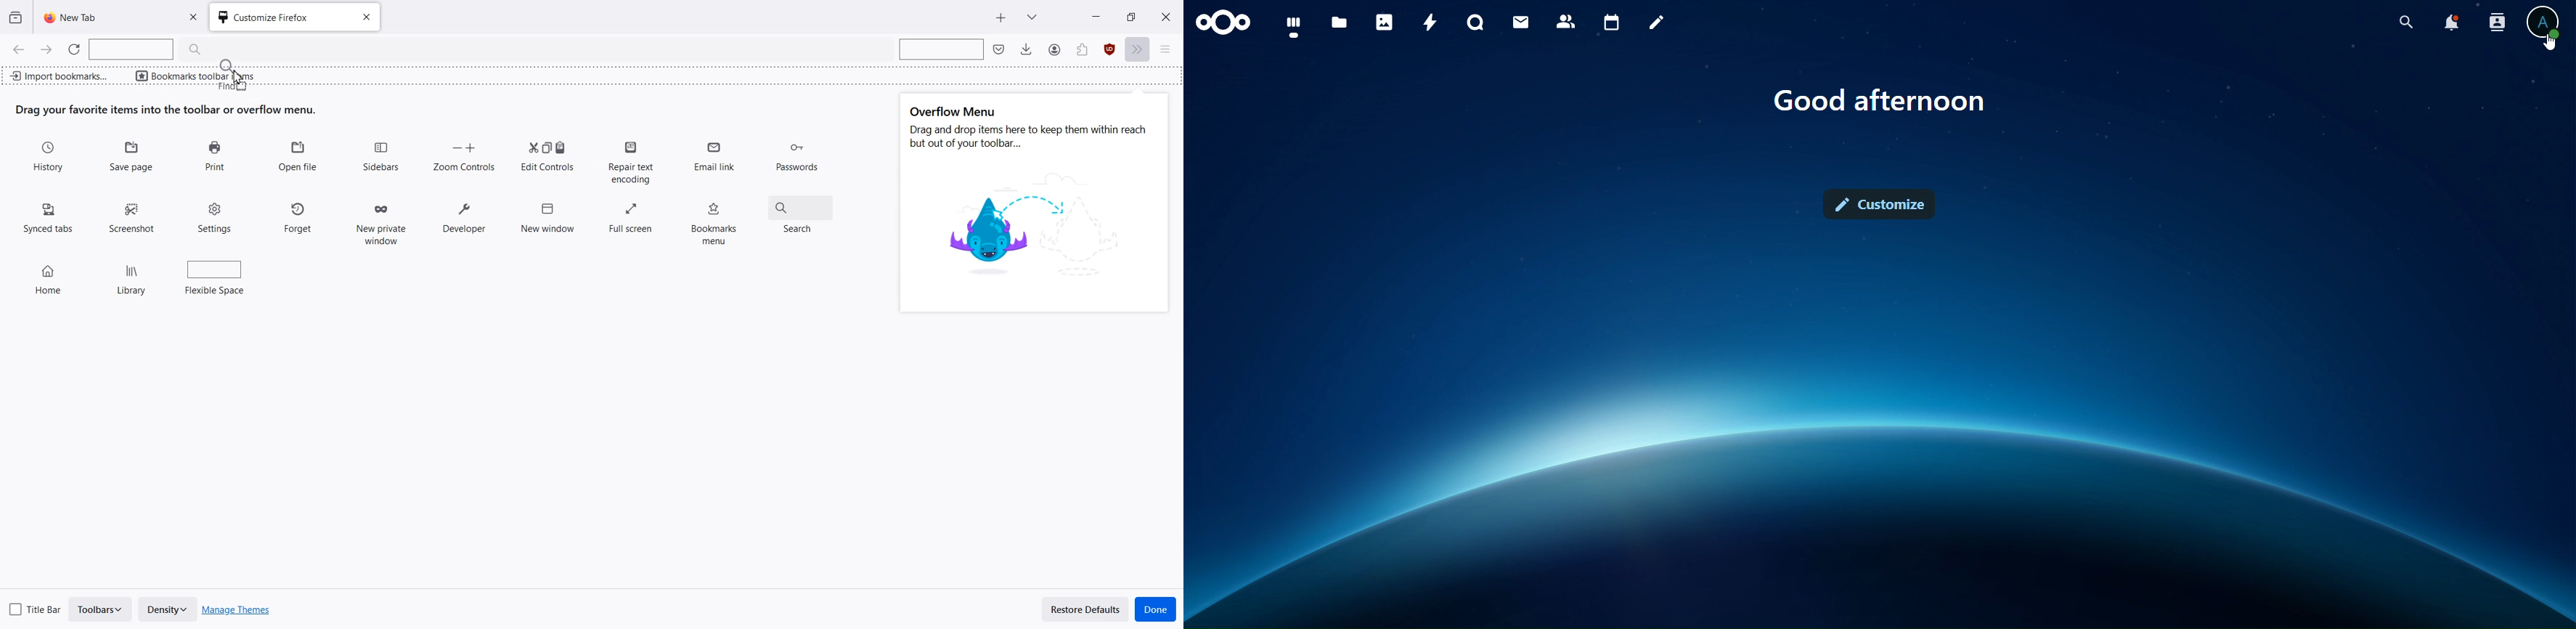  What do you see at coordinates (1883, 204) in the screenshot?
I see `customize` at bounding box center [1883, 204].